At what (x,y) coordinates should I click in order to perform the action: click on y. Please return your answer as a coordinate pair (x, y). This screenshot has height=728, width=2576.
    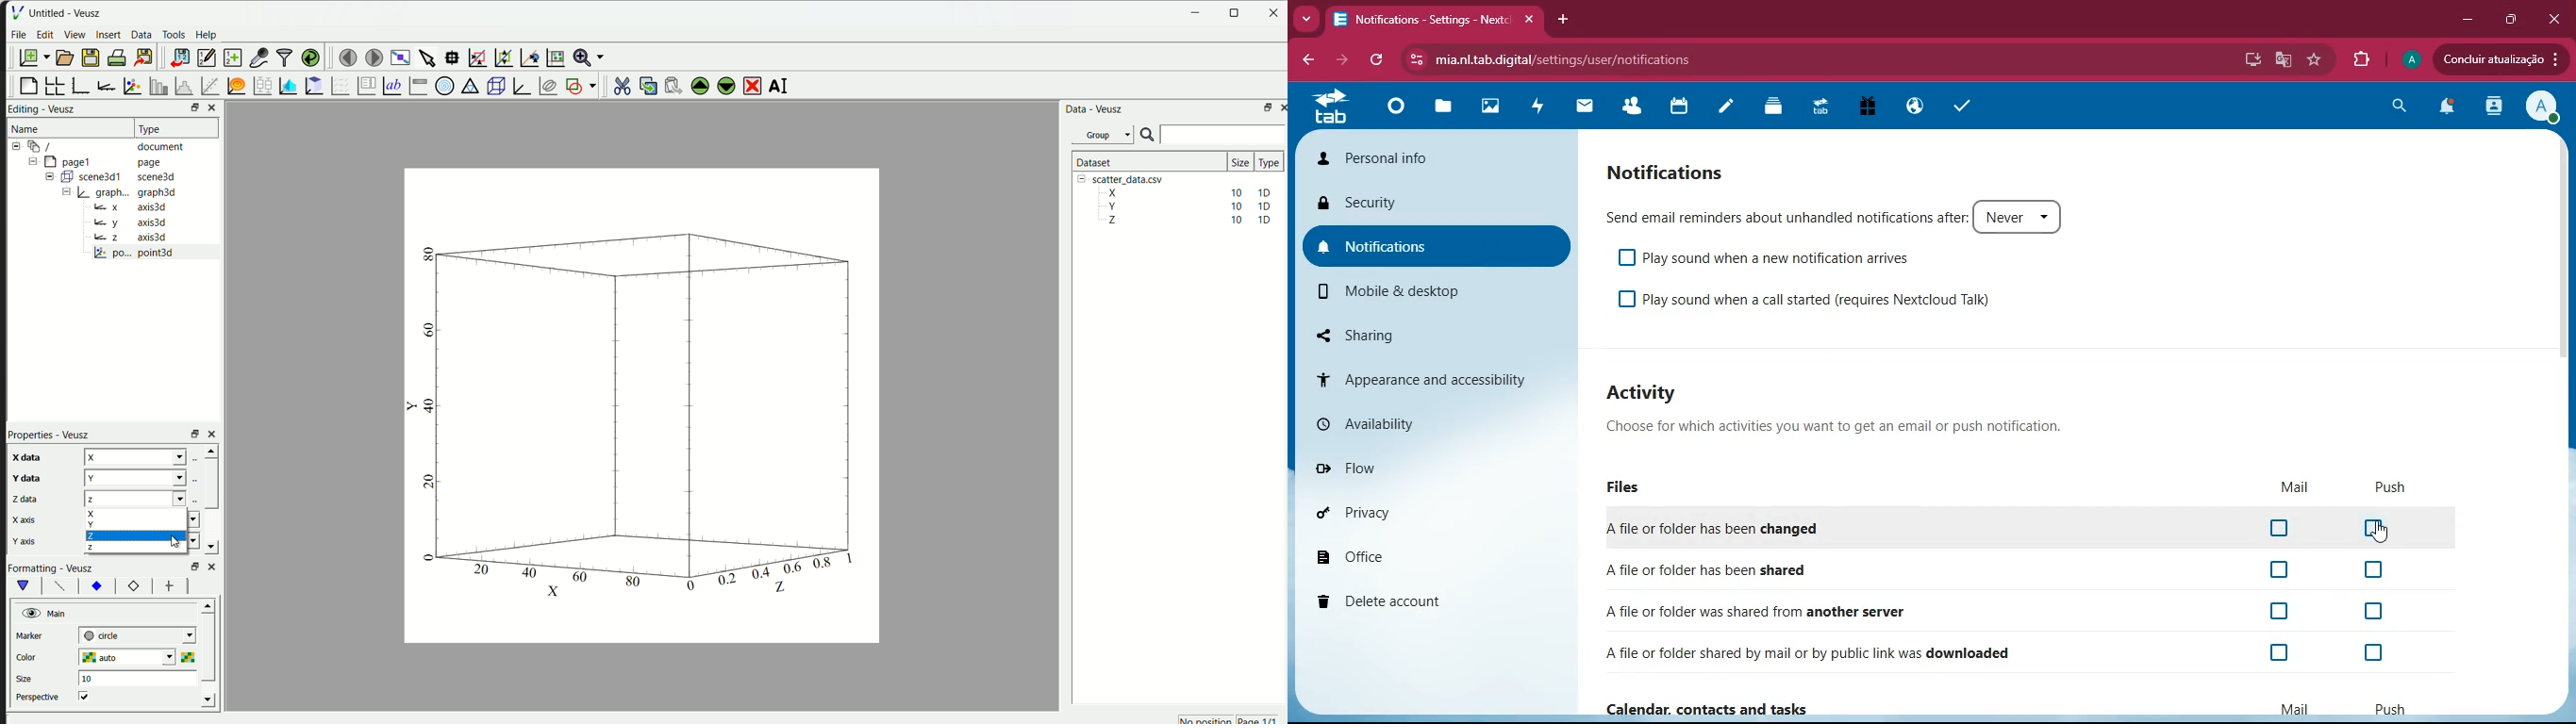
    Looking at the image, I should click on (148, 477).